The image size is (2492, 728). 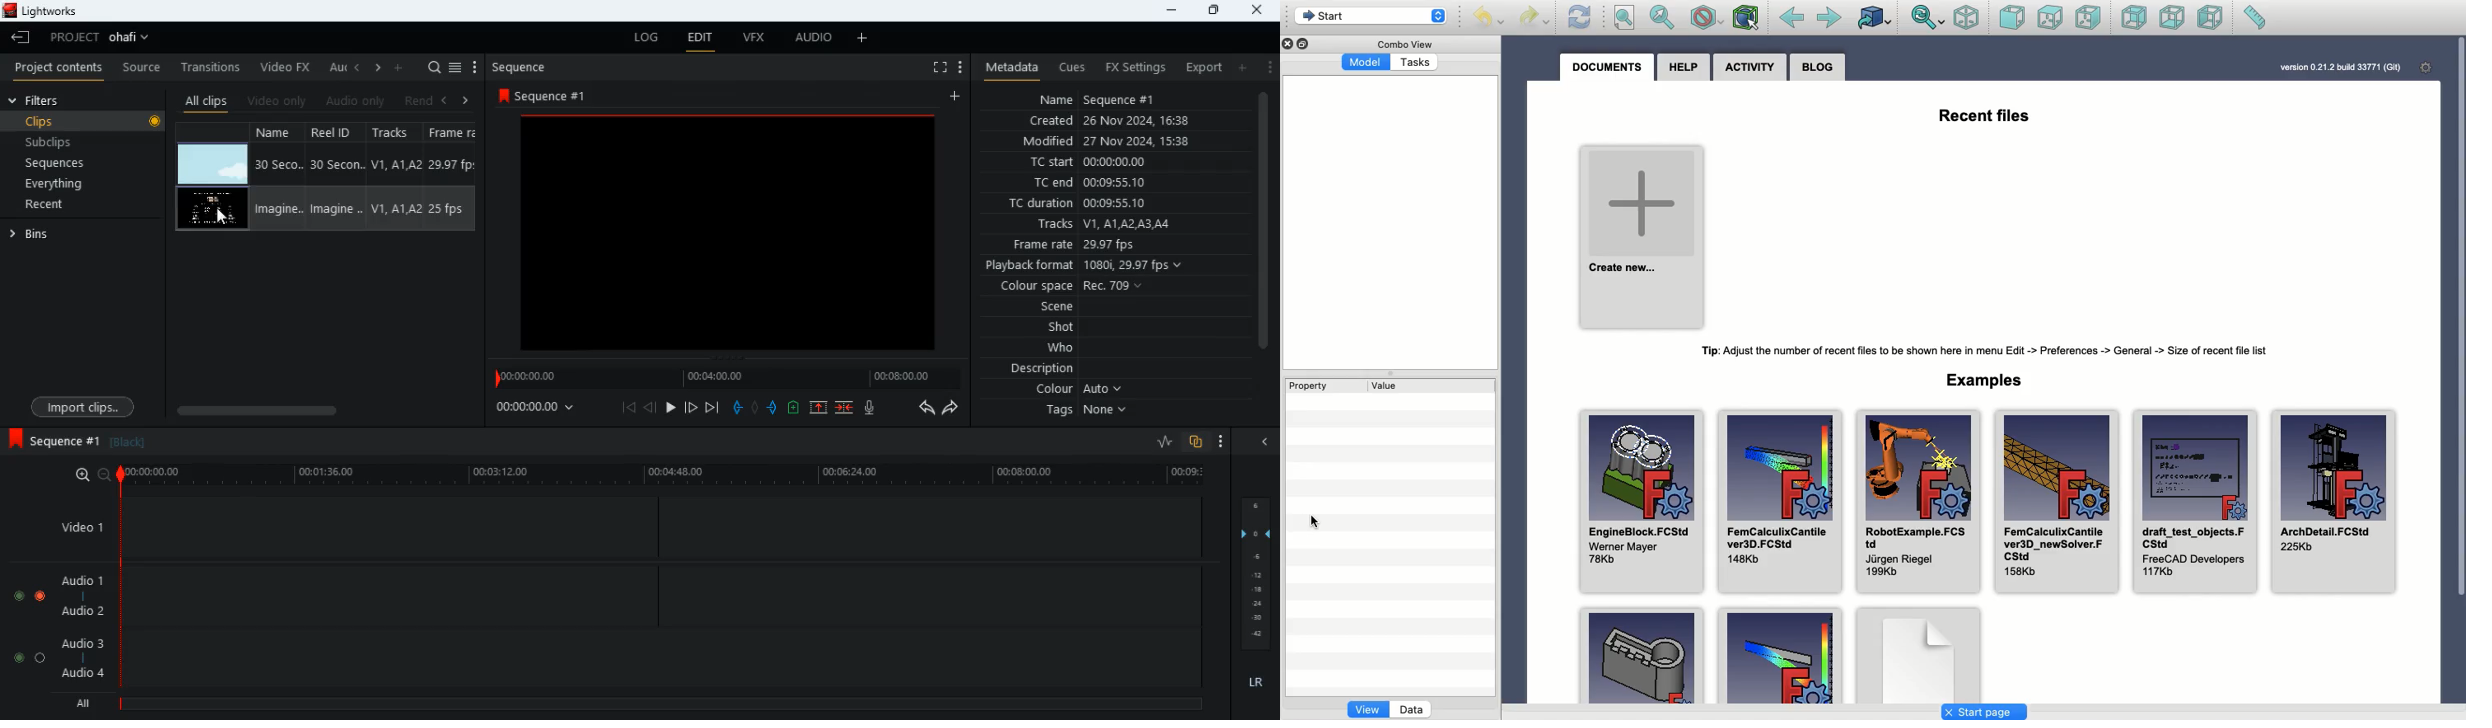 What do you see at coordinates (795, 409) in the screenshot?
I see `battery` at bounding box center [795, 409].